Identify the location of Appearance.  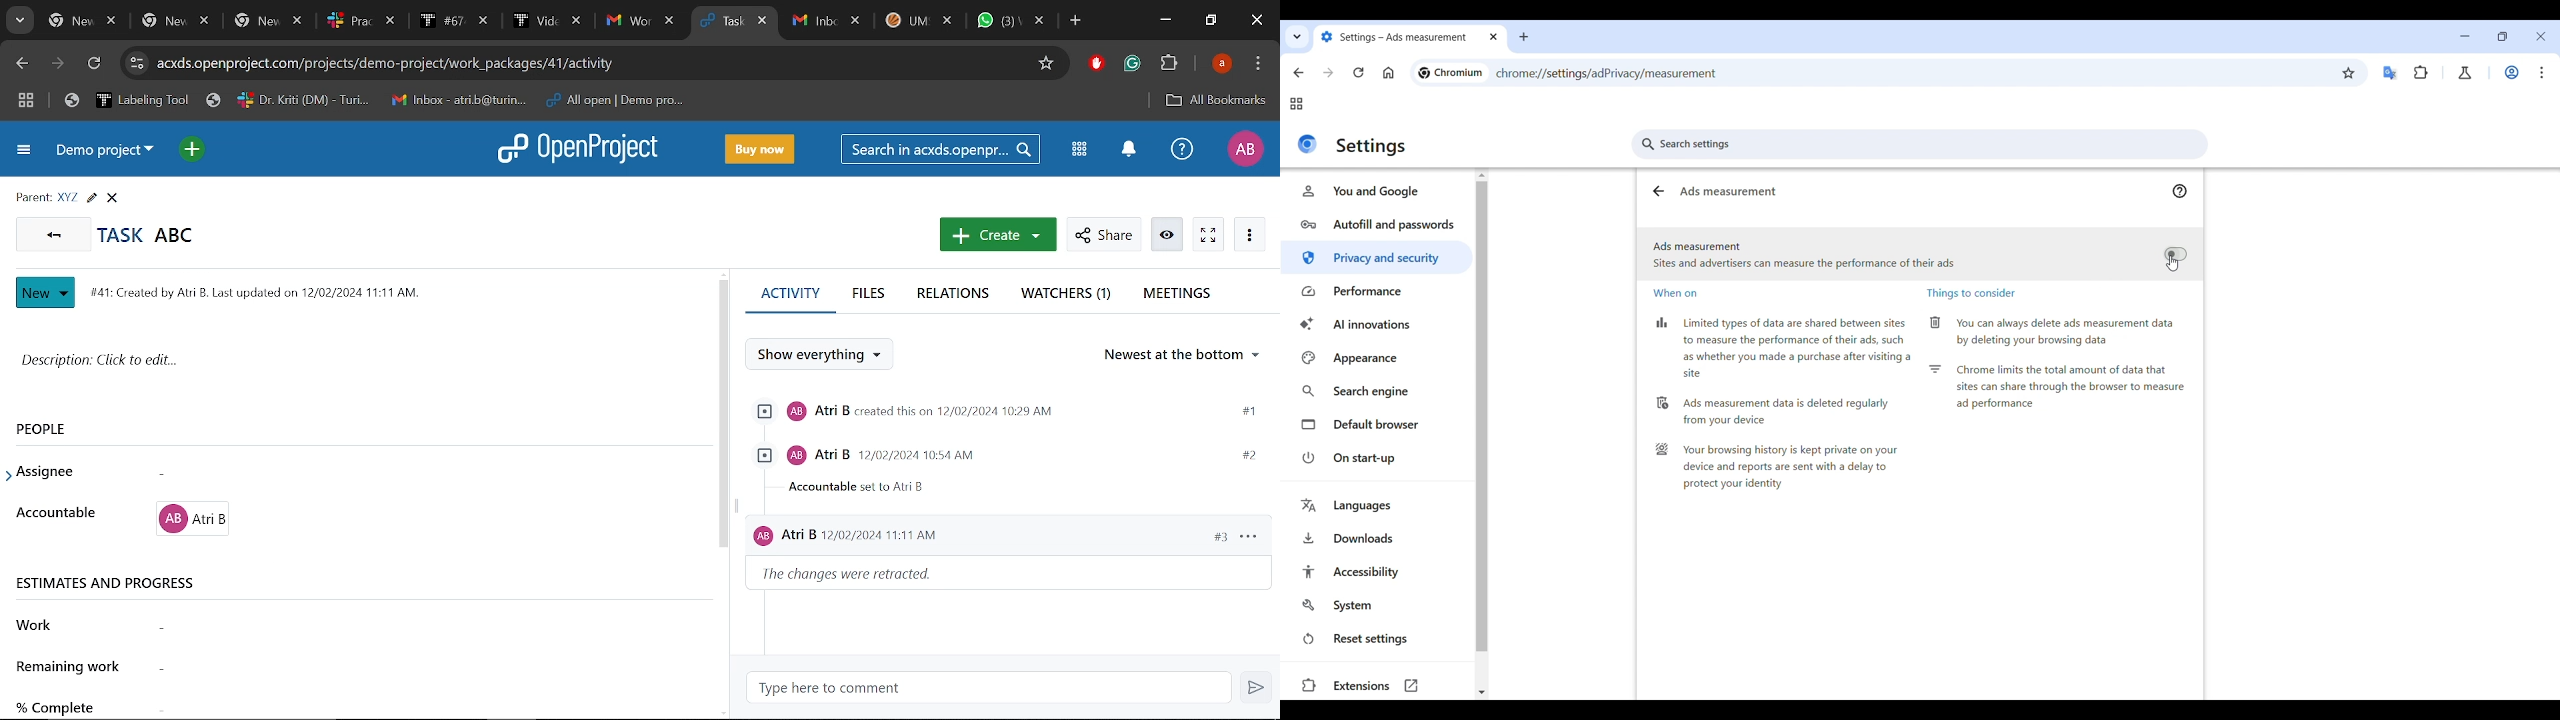
(1375, 358).